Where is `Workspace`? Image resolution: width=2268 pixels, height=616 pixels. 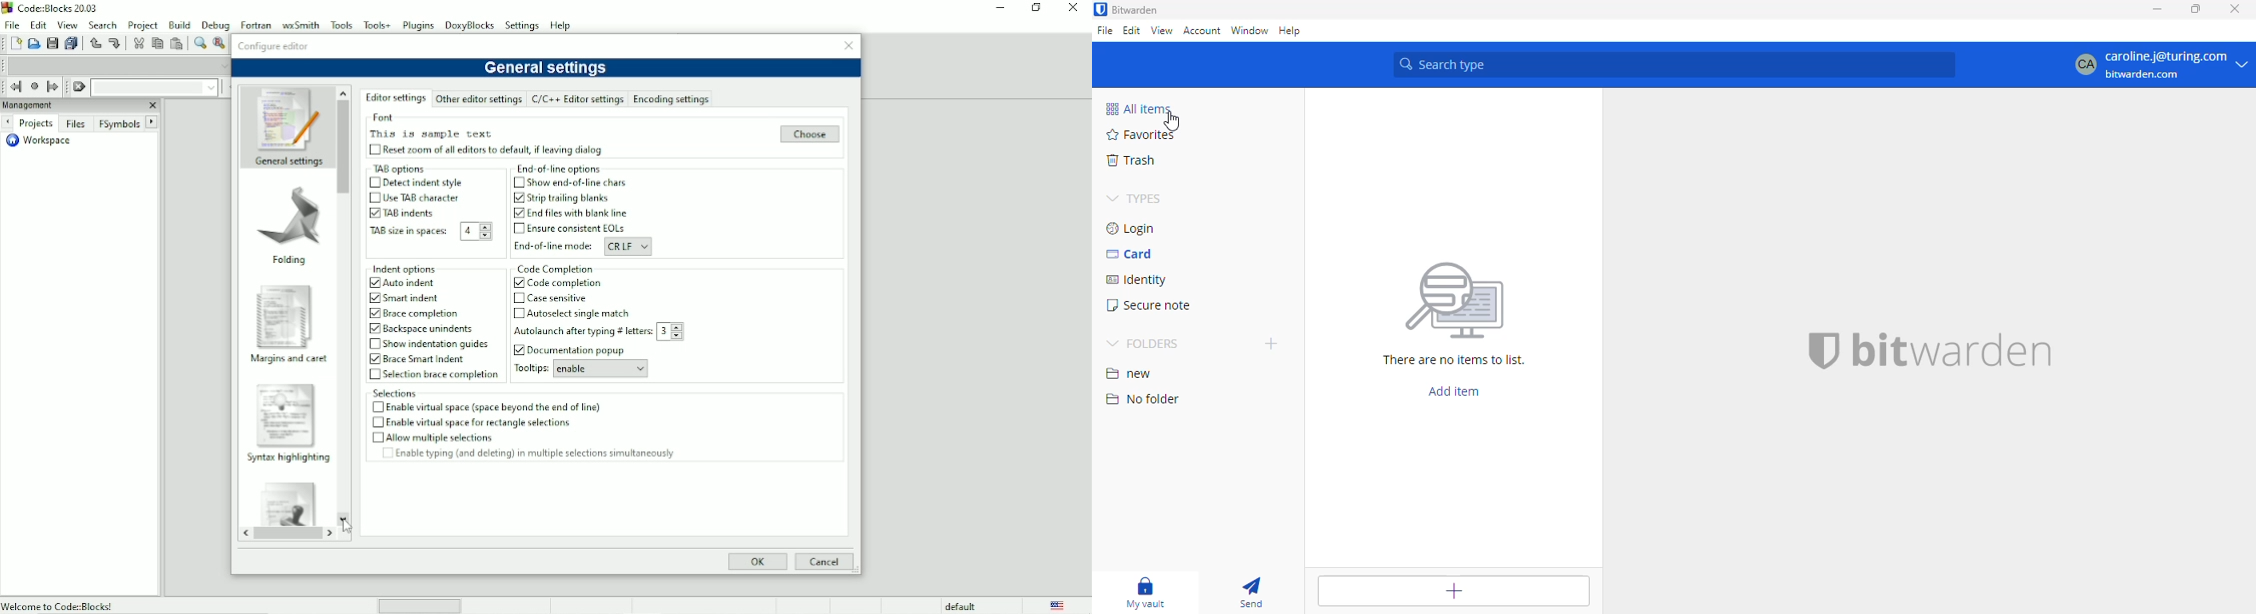
Workspace is located at coordinates (43, 142).